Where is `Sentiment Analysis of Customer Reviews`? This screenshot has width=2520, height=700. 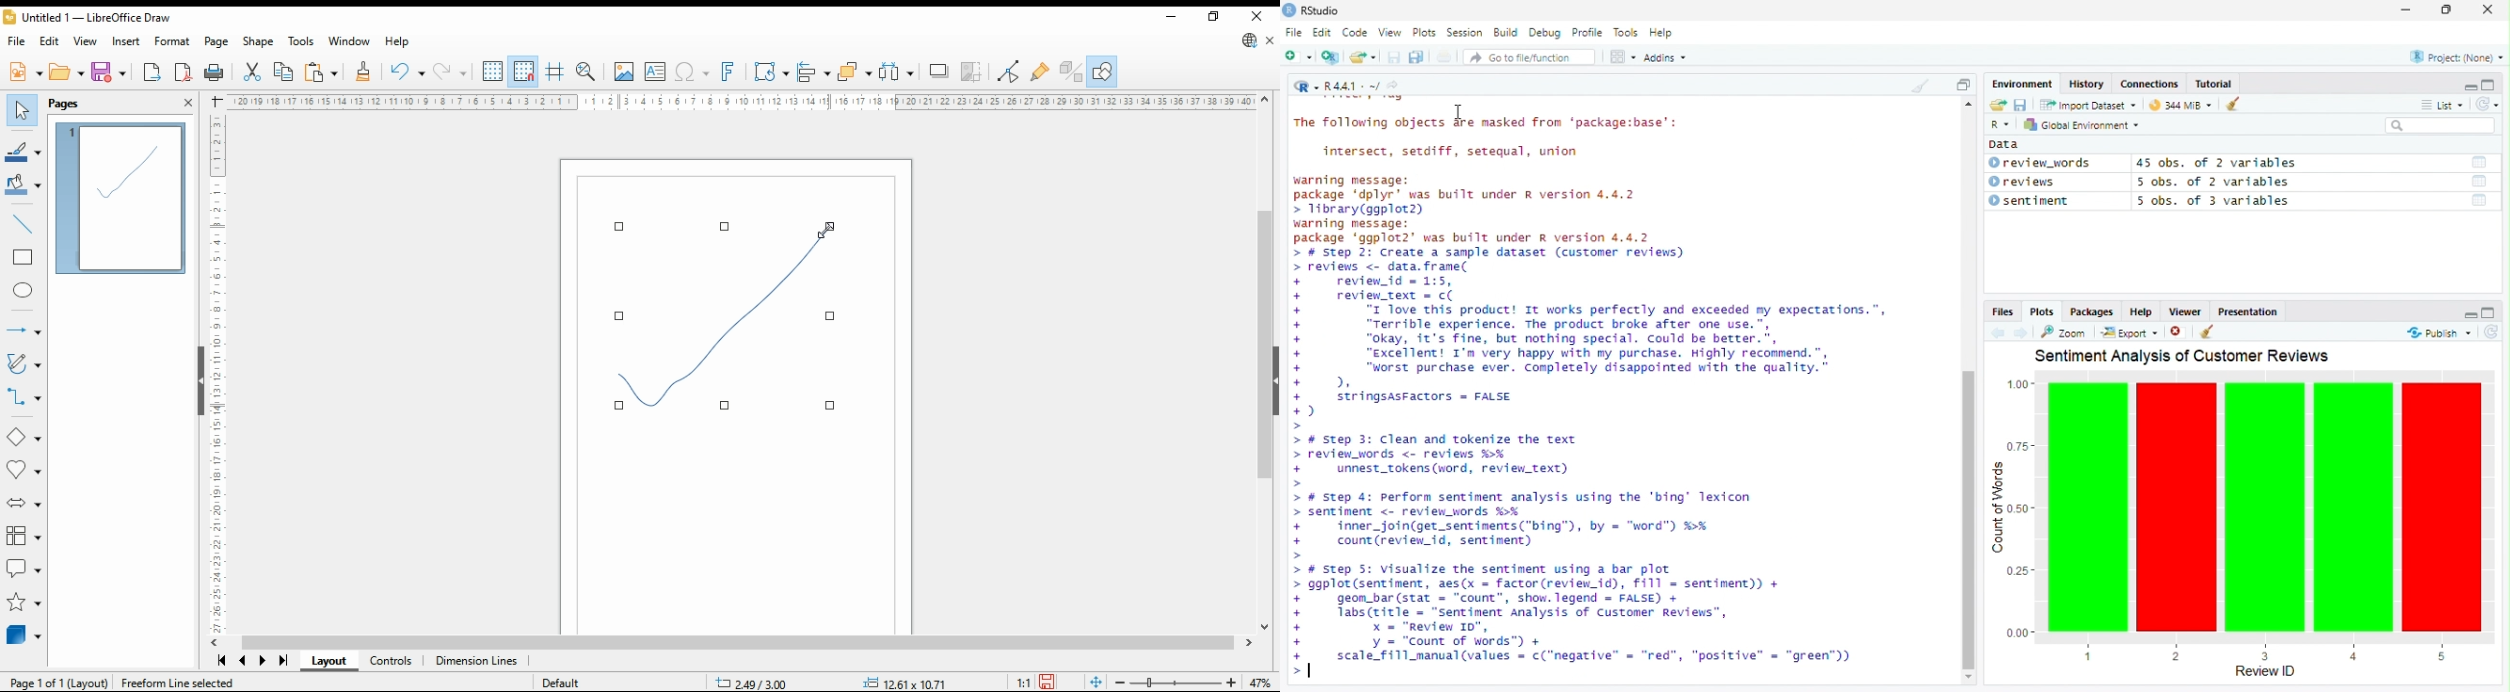
Sentiment Analysis of Customer Reviews is located at coordinates (2184, 355).